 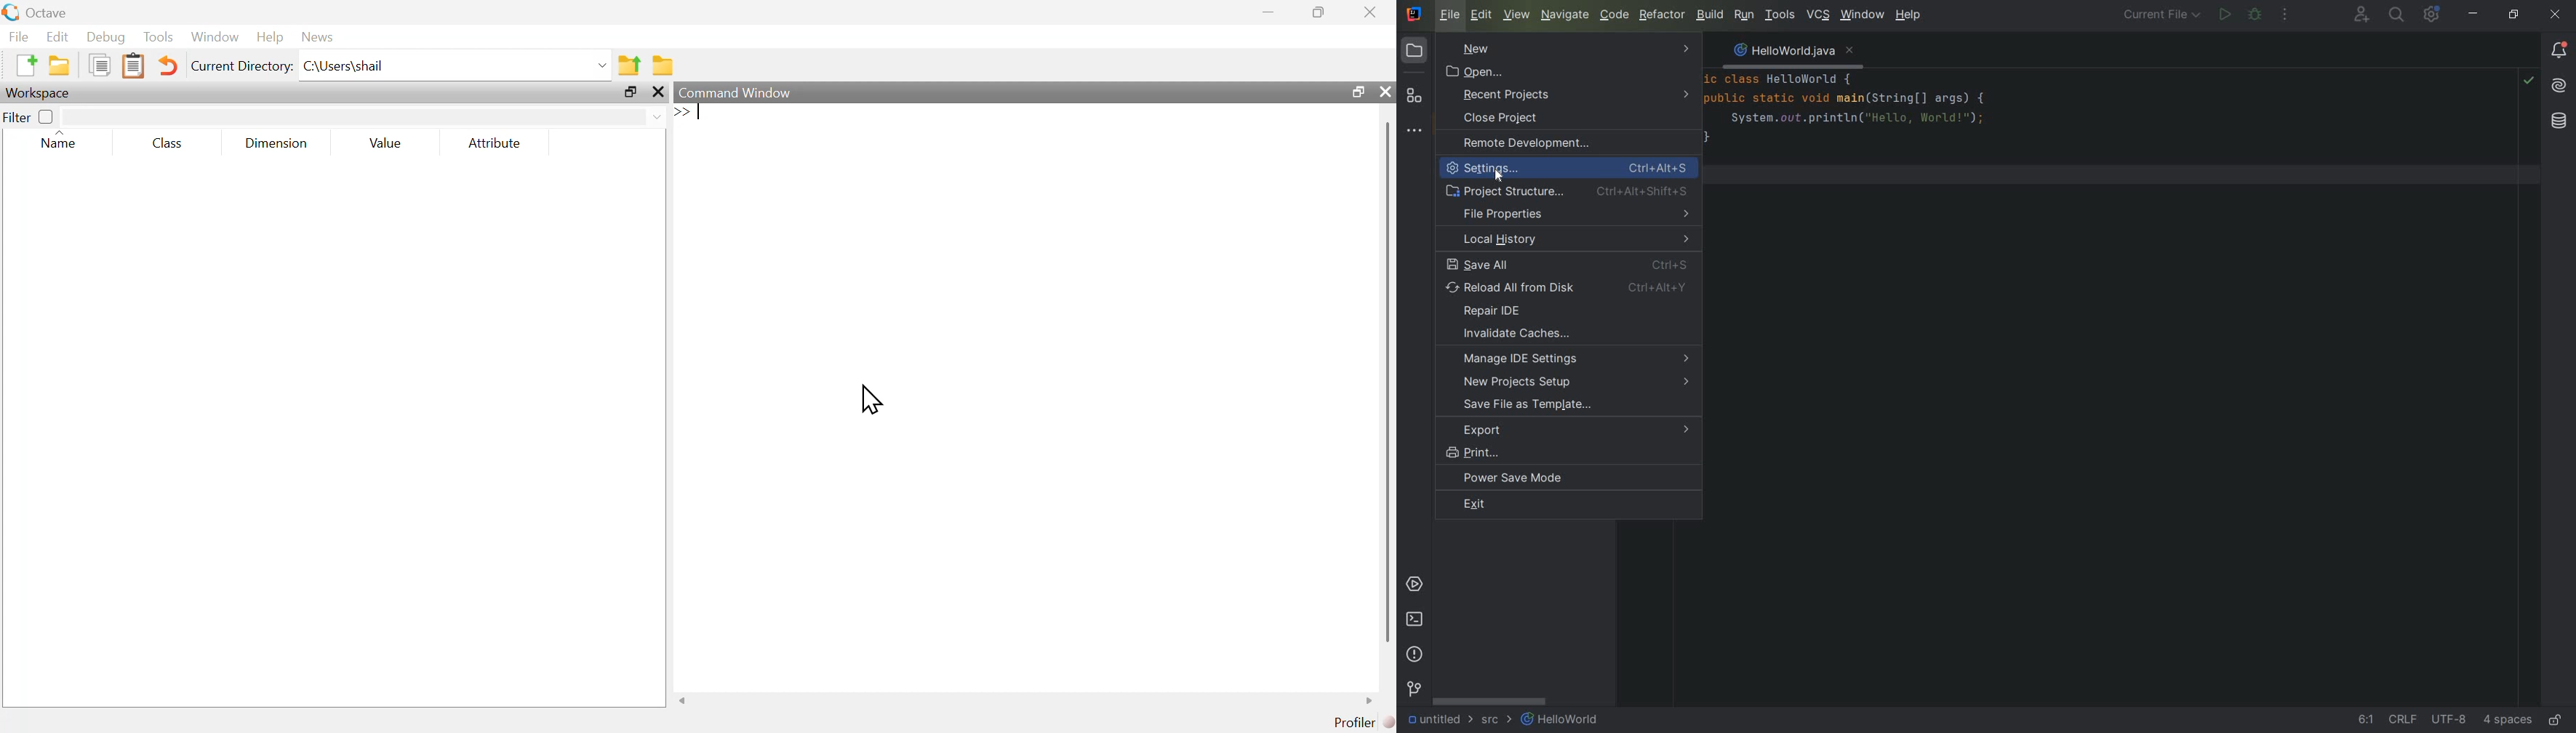 What do you see at coordinates (56, 36) in the screenshot?
I see `Edit` at bounding box center [56, 36].